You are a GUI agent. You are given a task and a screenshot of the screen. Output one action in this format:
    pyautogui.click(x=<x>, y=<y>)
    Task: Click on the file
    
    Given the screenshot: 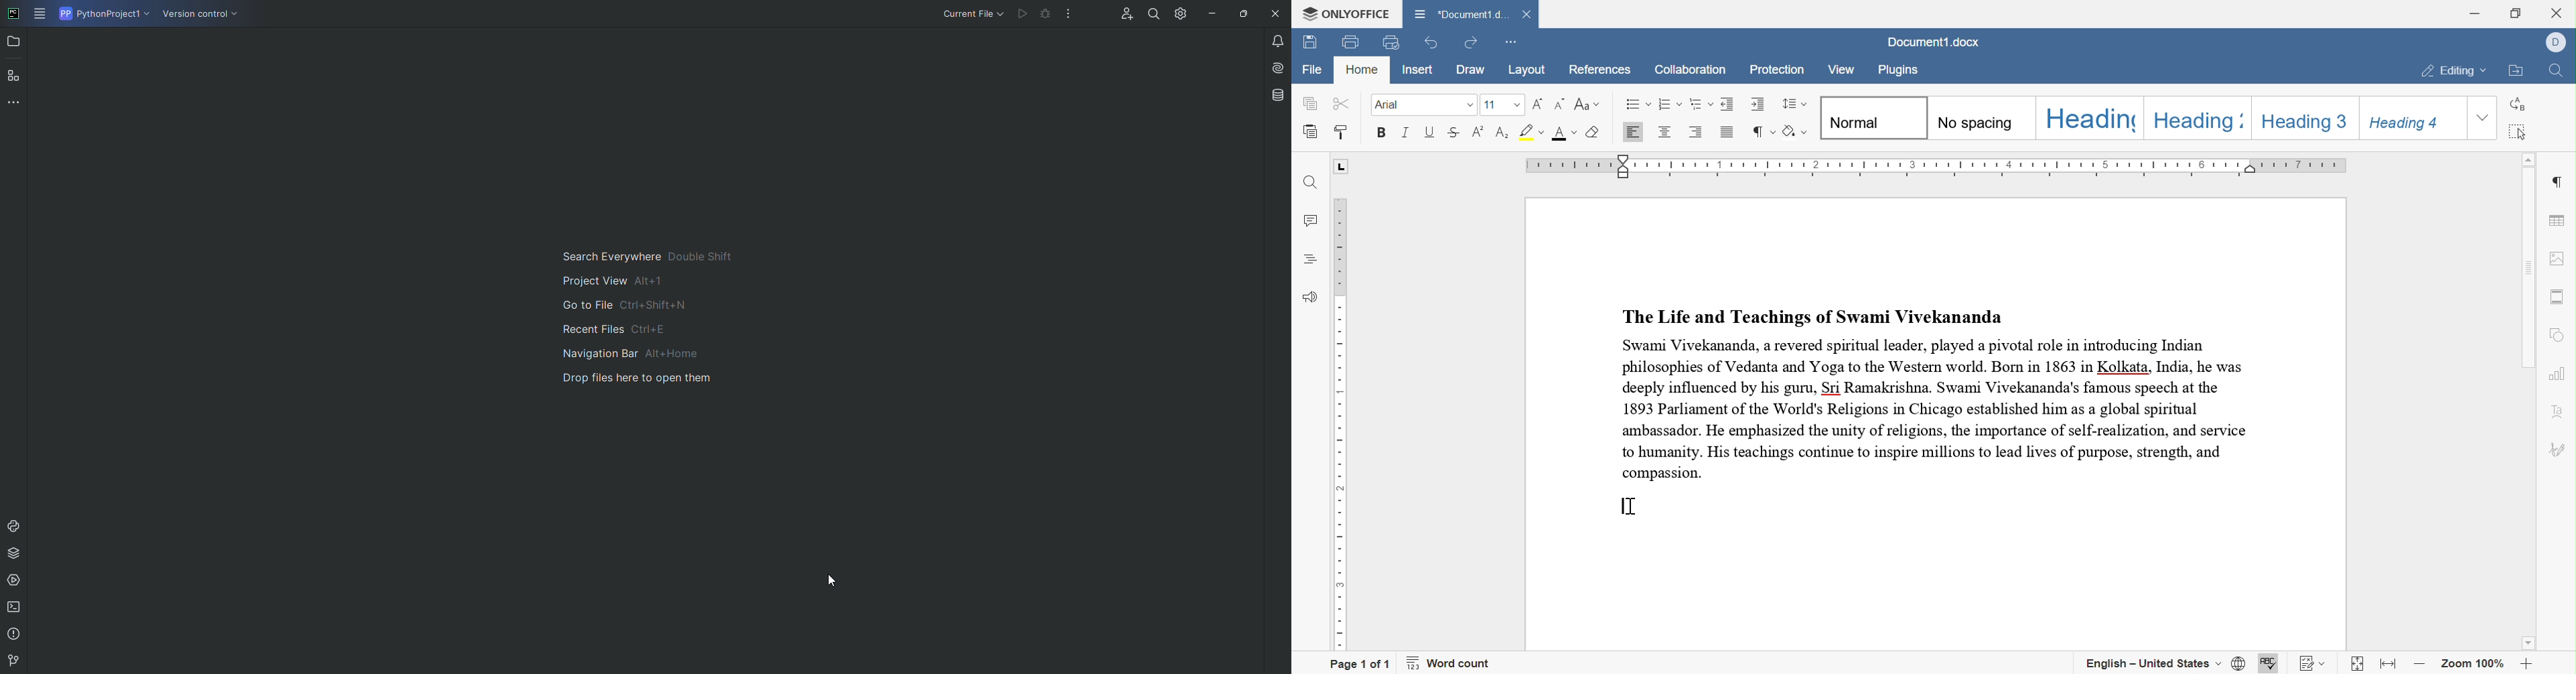 What is the action you would take?
    pyautogui.click(x=1313, y=70)
    